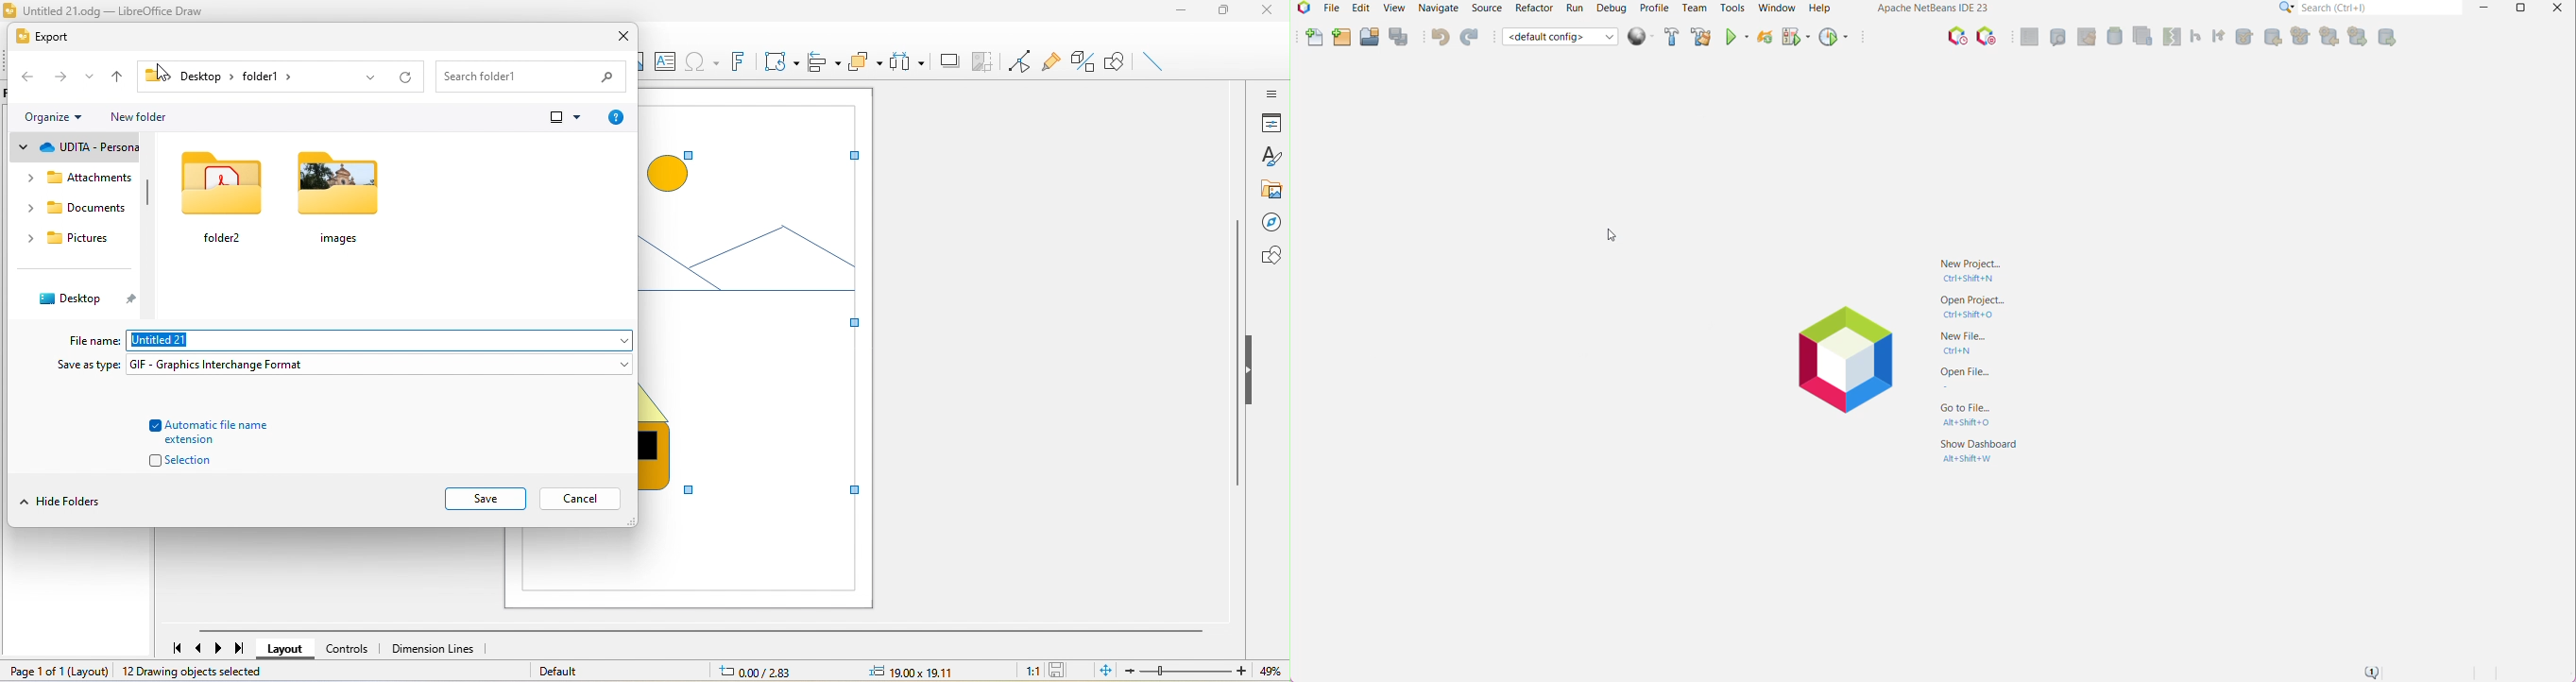  What do you see at coordinates (1270, 190) in the screenshot?
I see `gallery` at bounding box center [1270, 190].